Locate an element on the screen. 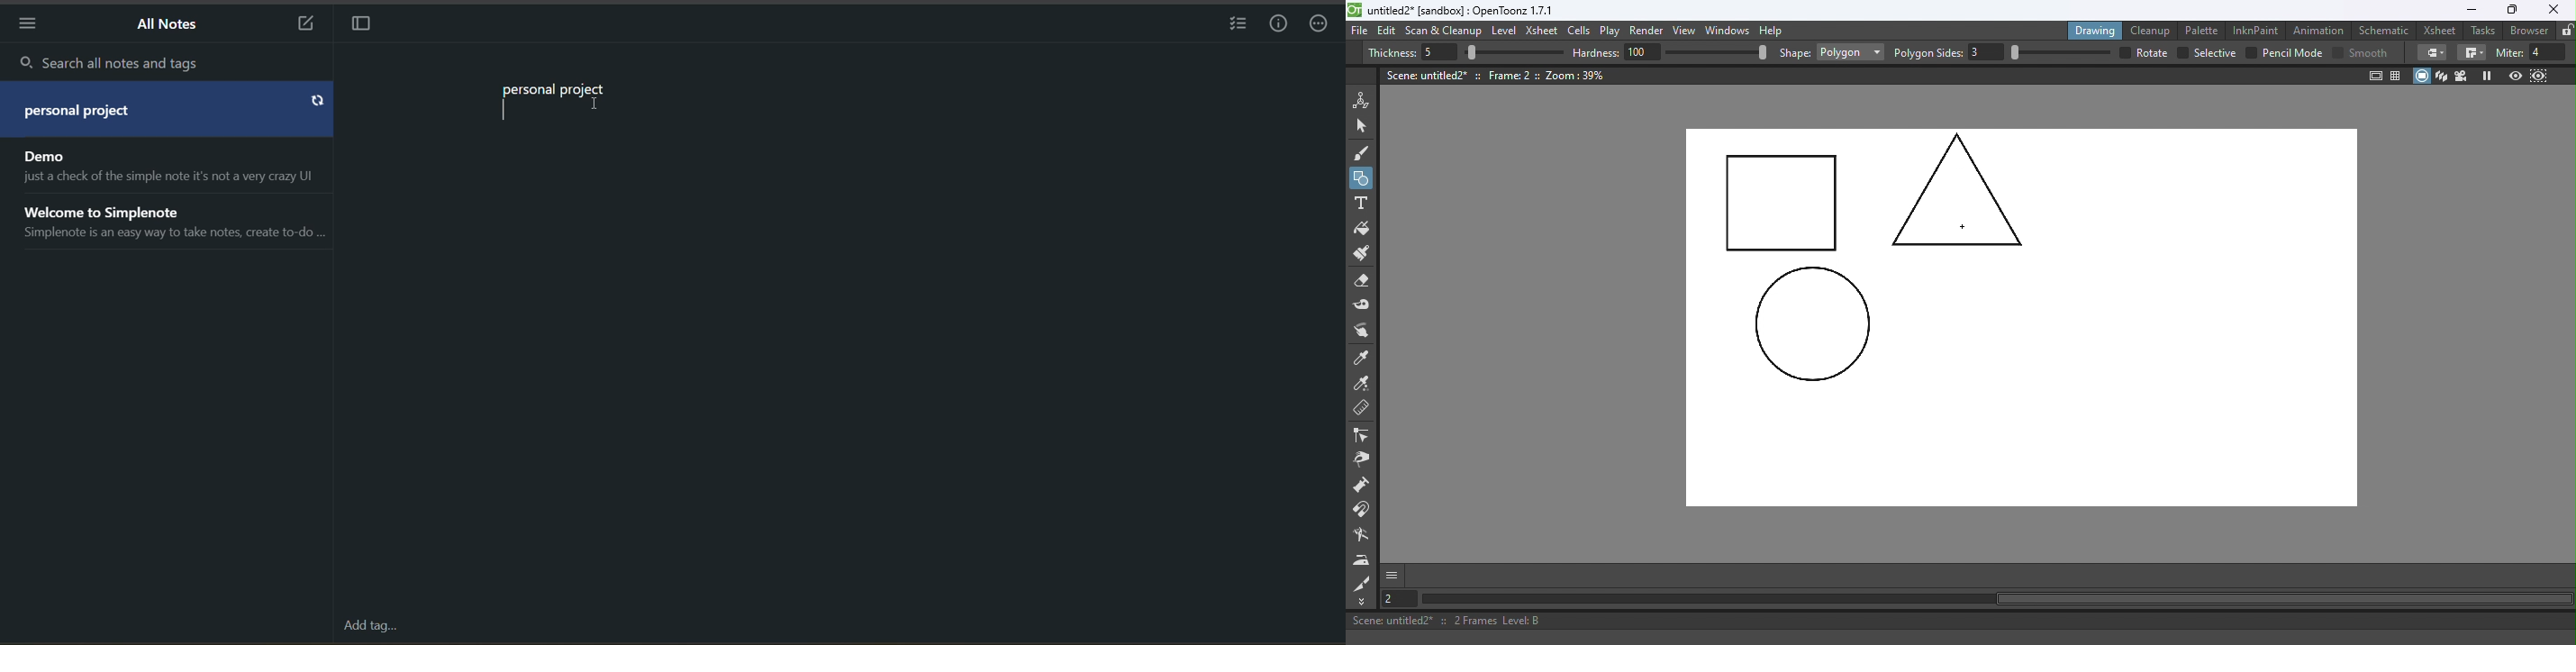  search all notes and tags is located at coordinates (172, 64).